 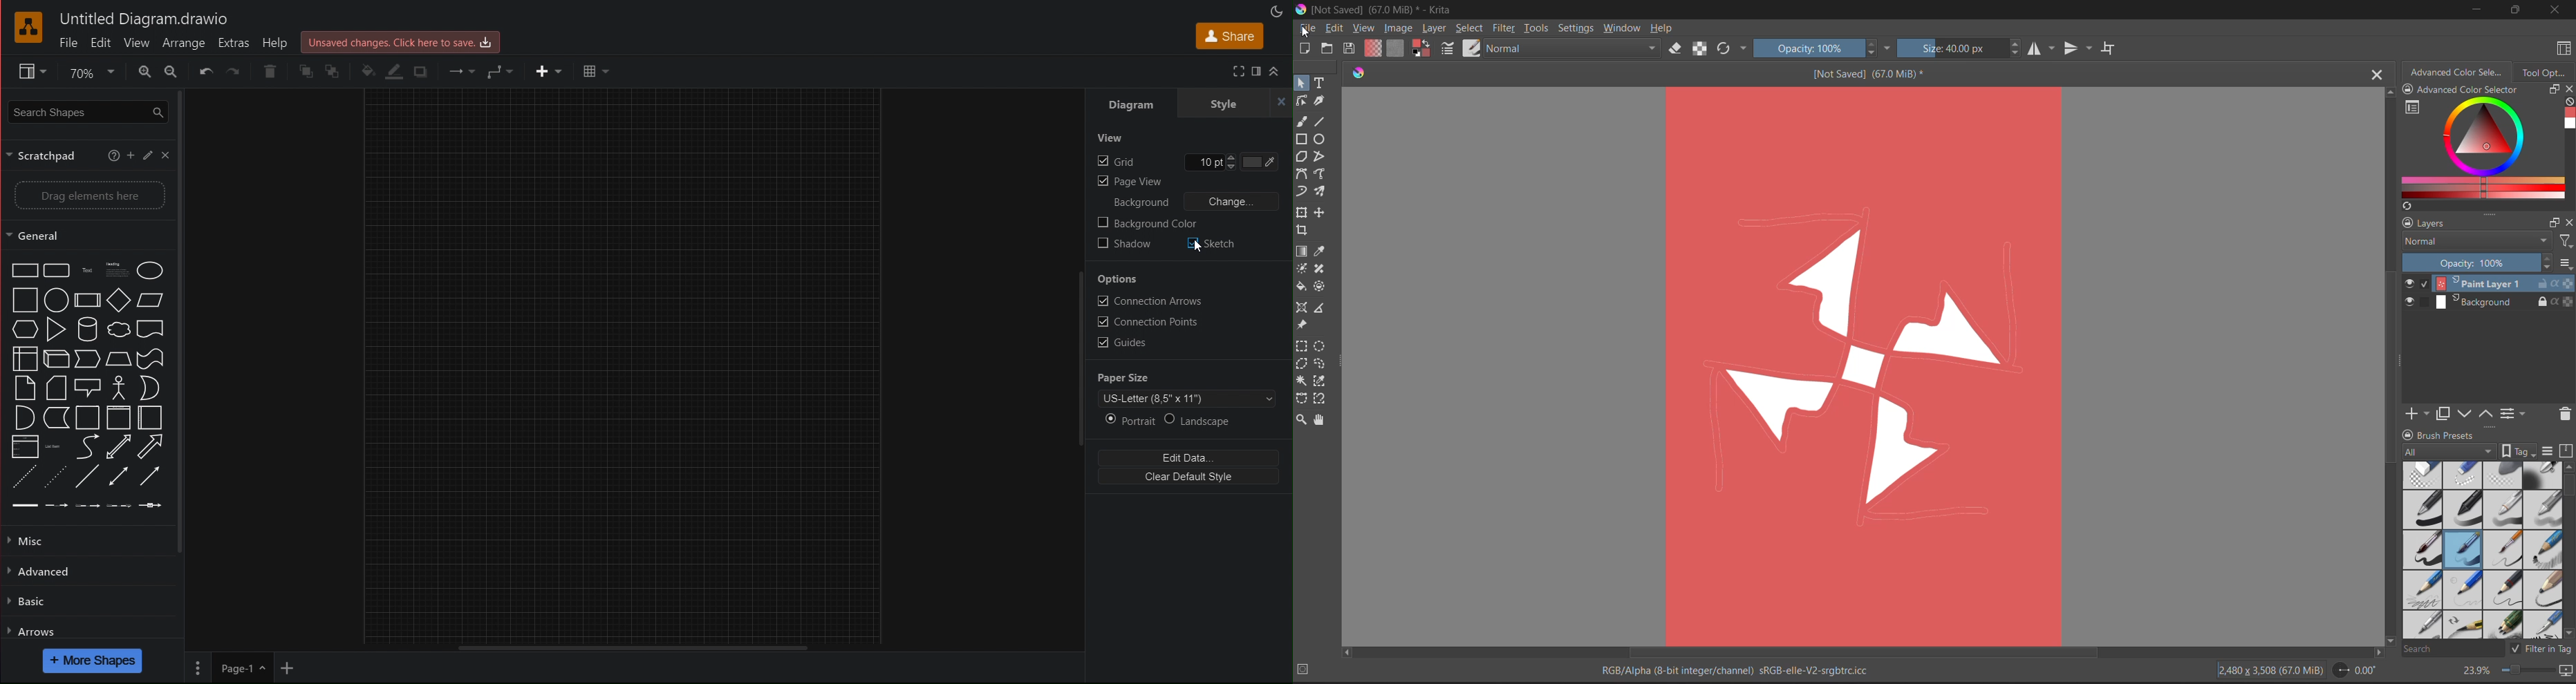 I want to click on bidirectional arrow, so click(x=120, y=448).